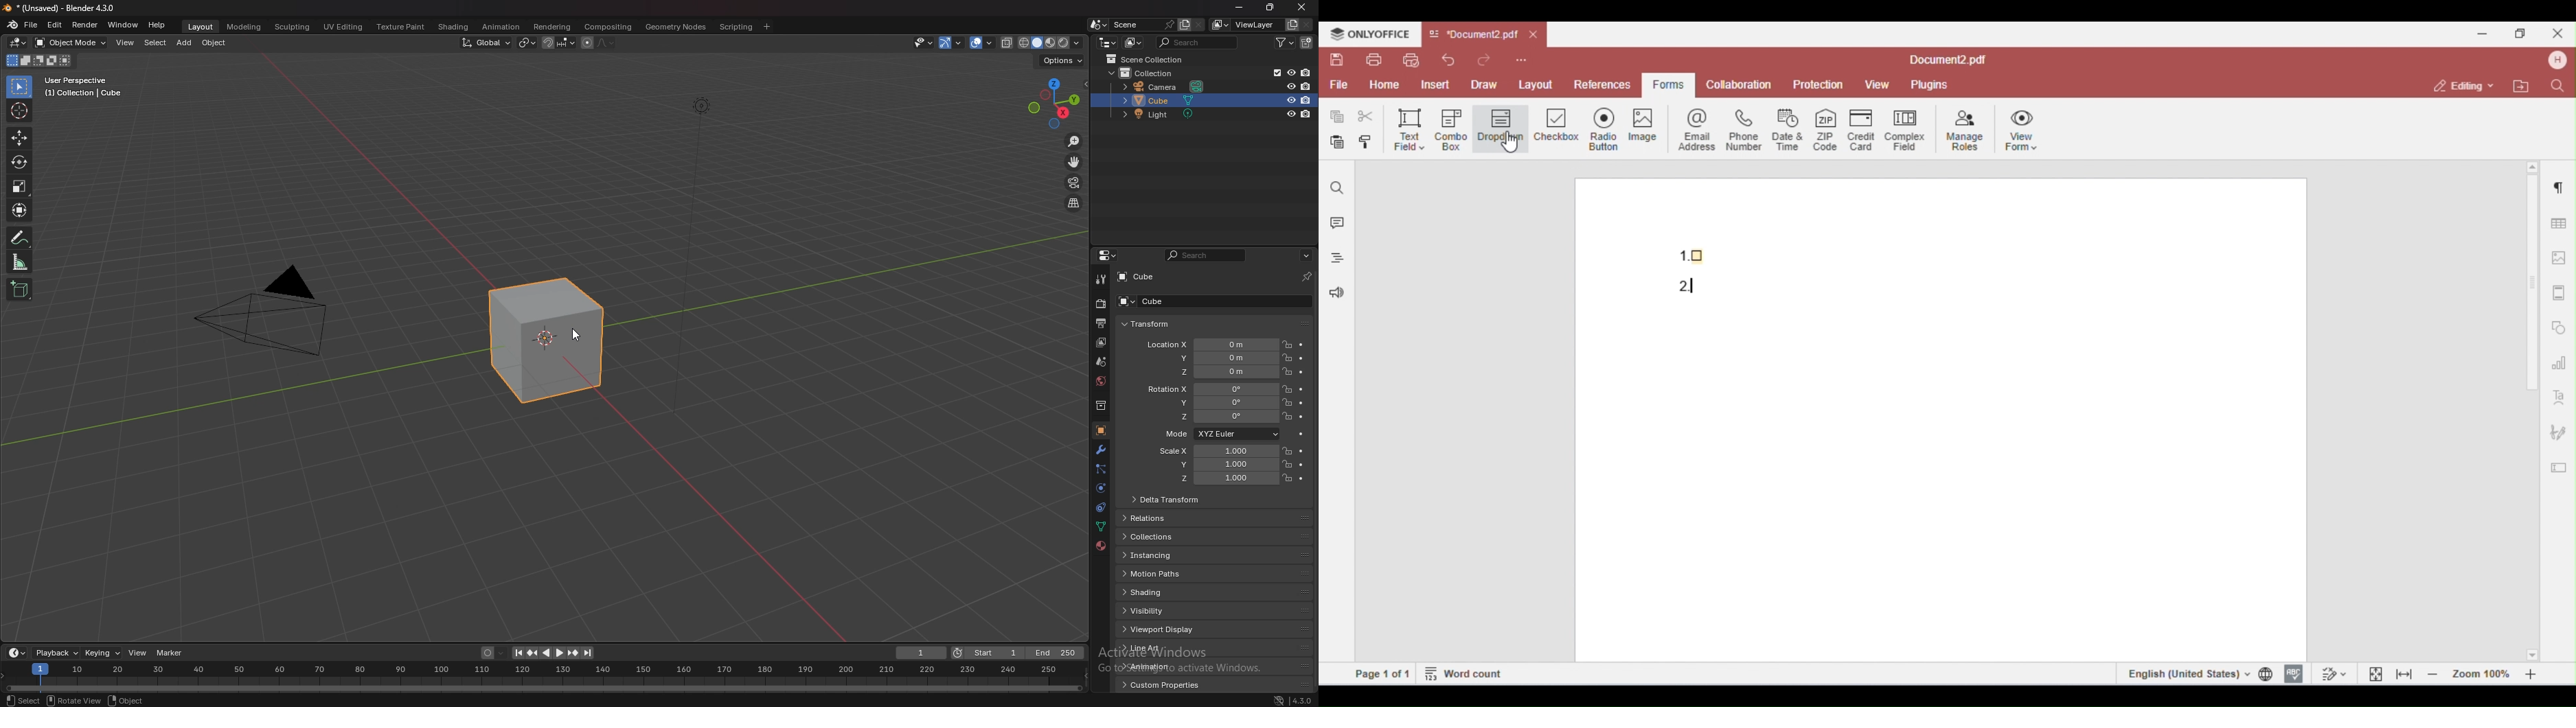 Image resolution: width=2576 pixels, height=728 pixels. What do you see at coordinates (71, 43) in the screenshot?
I see `object mode` at bounding box center [71, 43].